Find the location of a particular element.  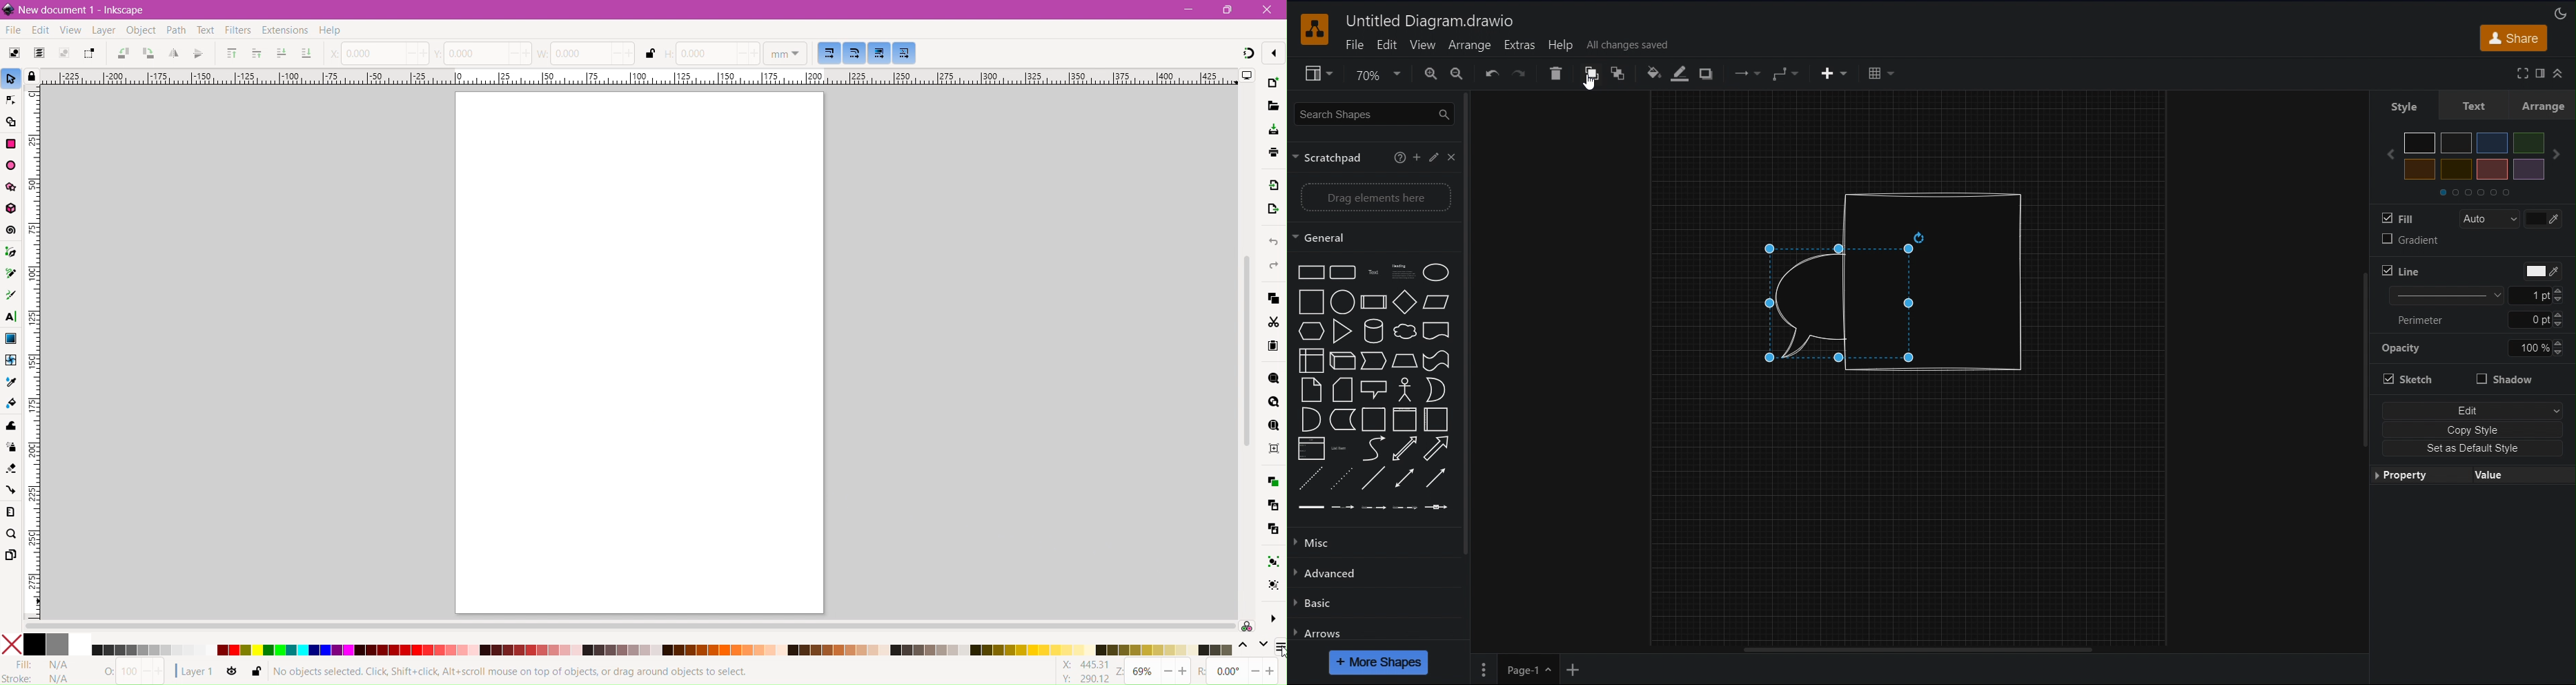

Cylindrical shape is located at coordinates (1934, 282).